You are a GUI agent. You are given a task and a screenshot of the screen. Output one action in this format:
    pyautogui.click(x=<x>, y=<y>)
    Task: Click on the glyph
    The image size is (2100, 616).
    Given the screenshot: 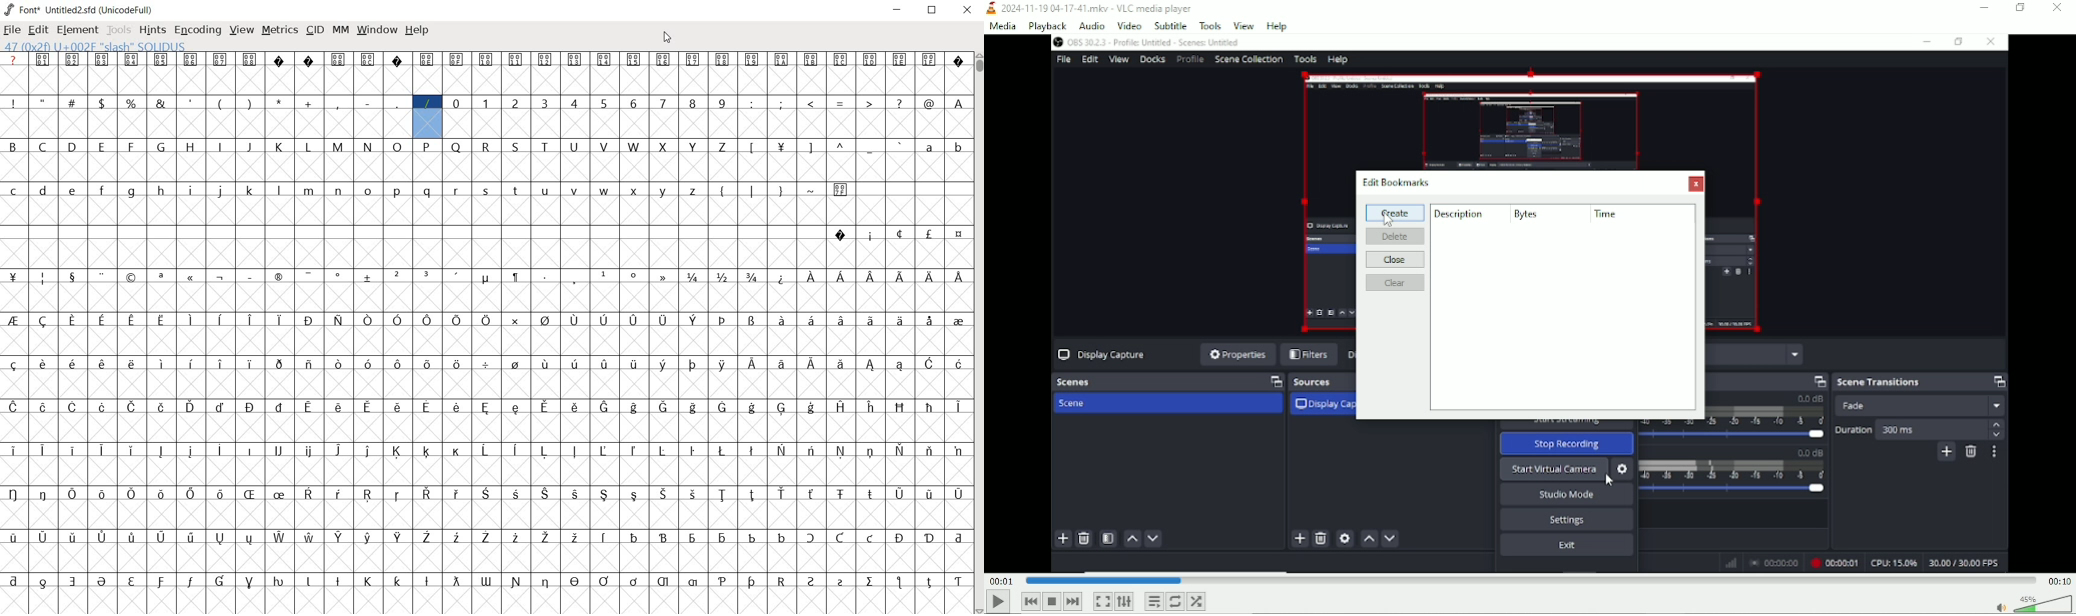 What is the action you would take?
    pyautogui.click(x=279, y=450)
    